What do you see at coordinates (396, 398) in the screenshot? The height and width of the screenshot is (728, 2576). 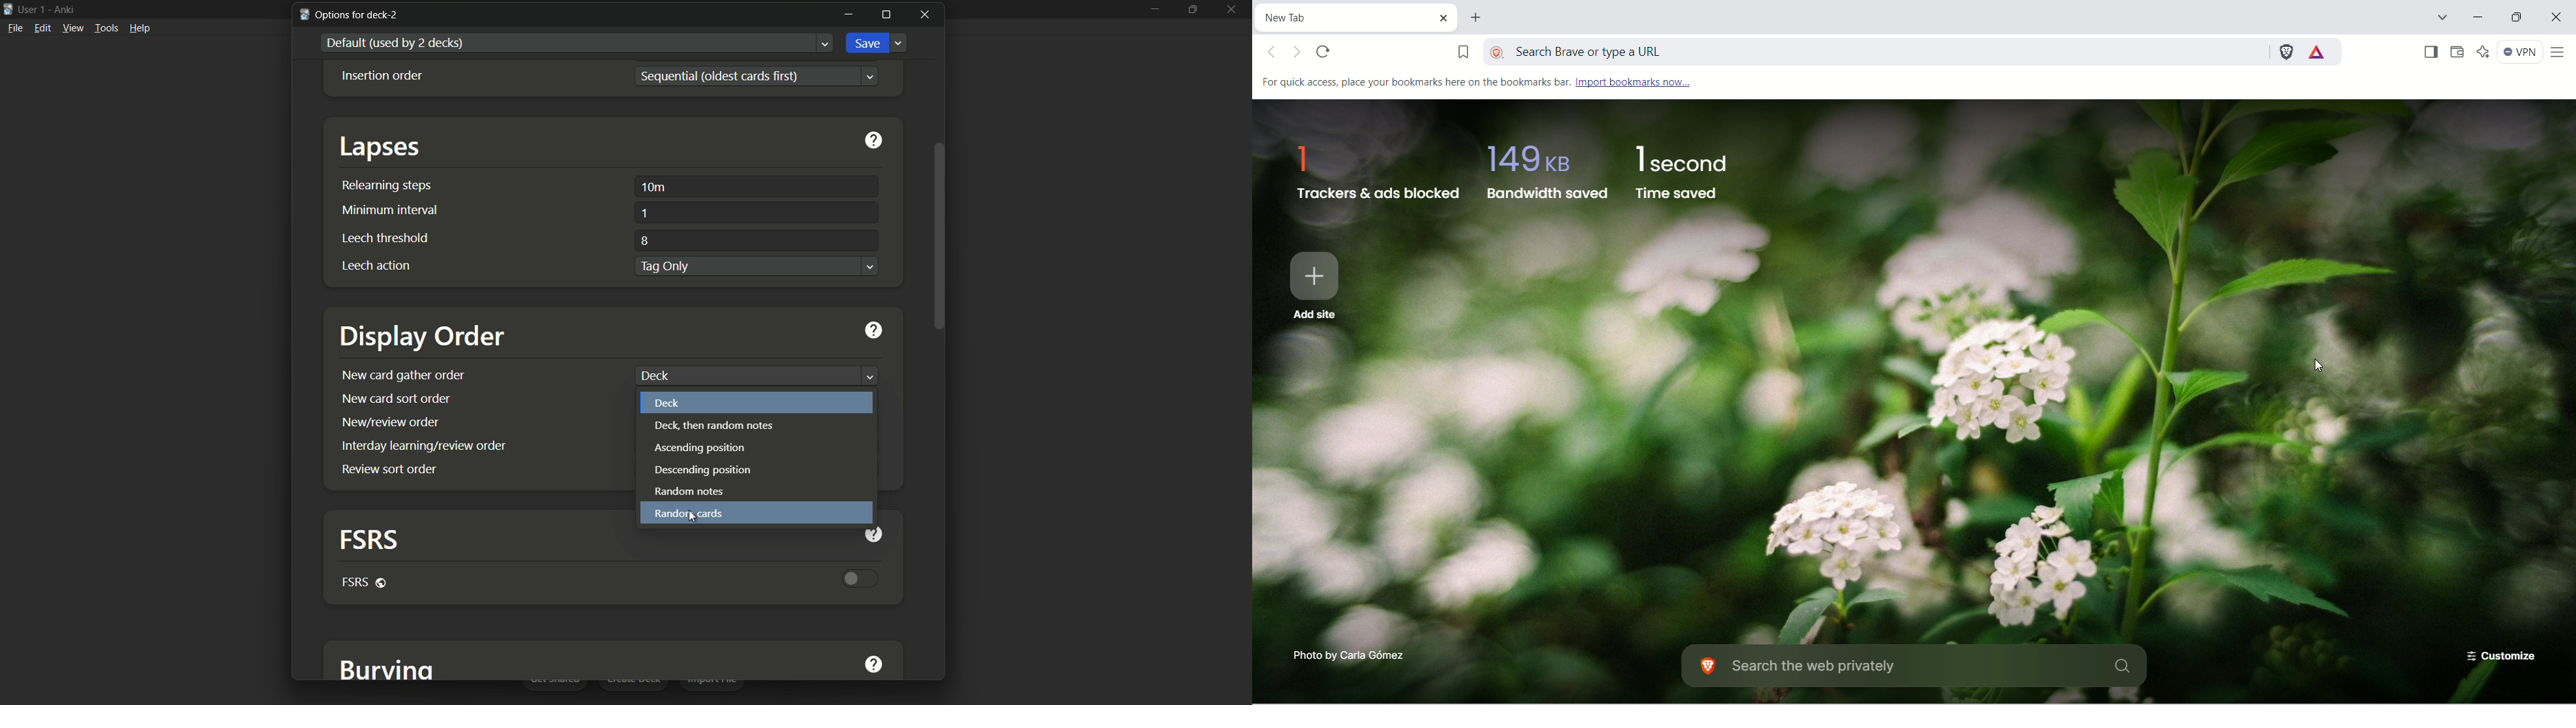 I see `new card sort order` at bounding box center [396, 398].